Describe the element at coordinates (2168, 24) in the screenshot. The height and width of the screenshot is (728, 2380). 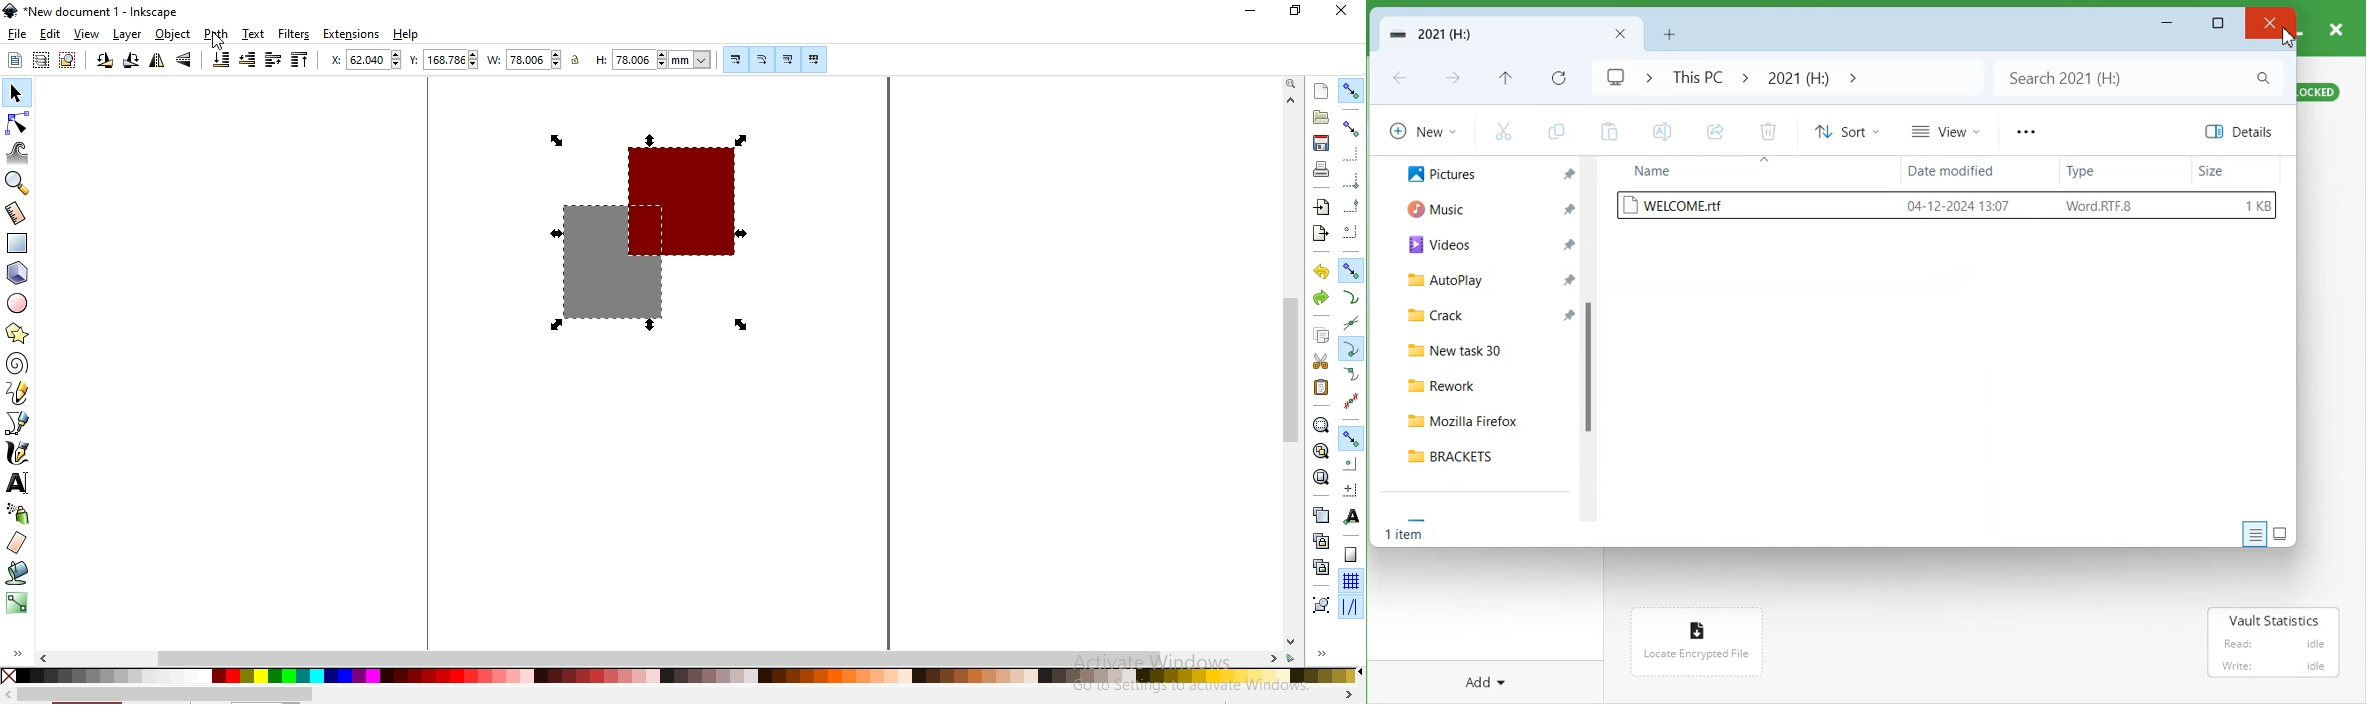
I see `Minimize` at that location.